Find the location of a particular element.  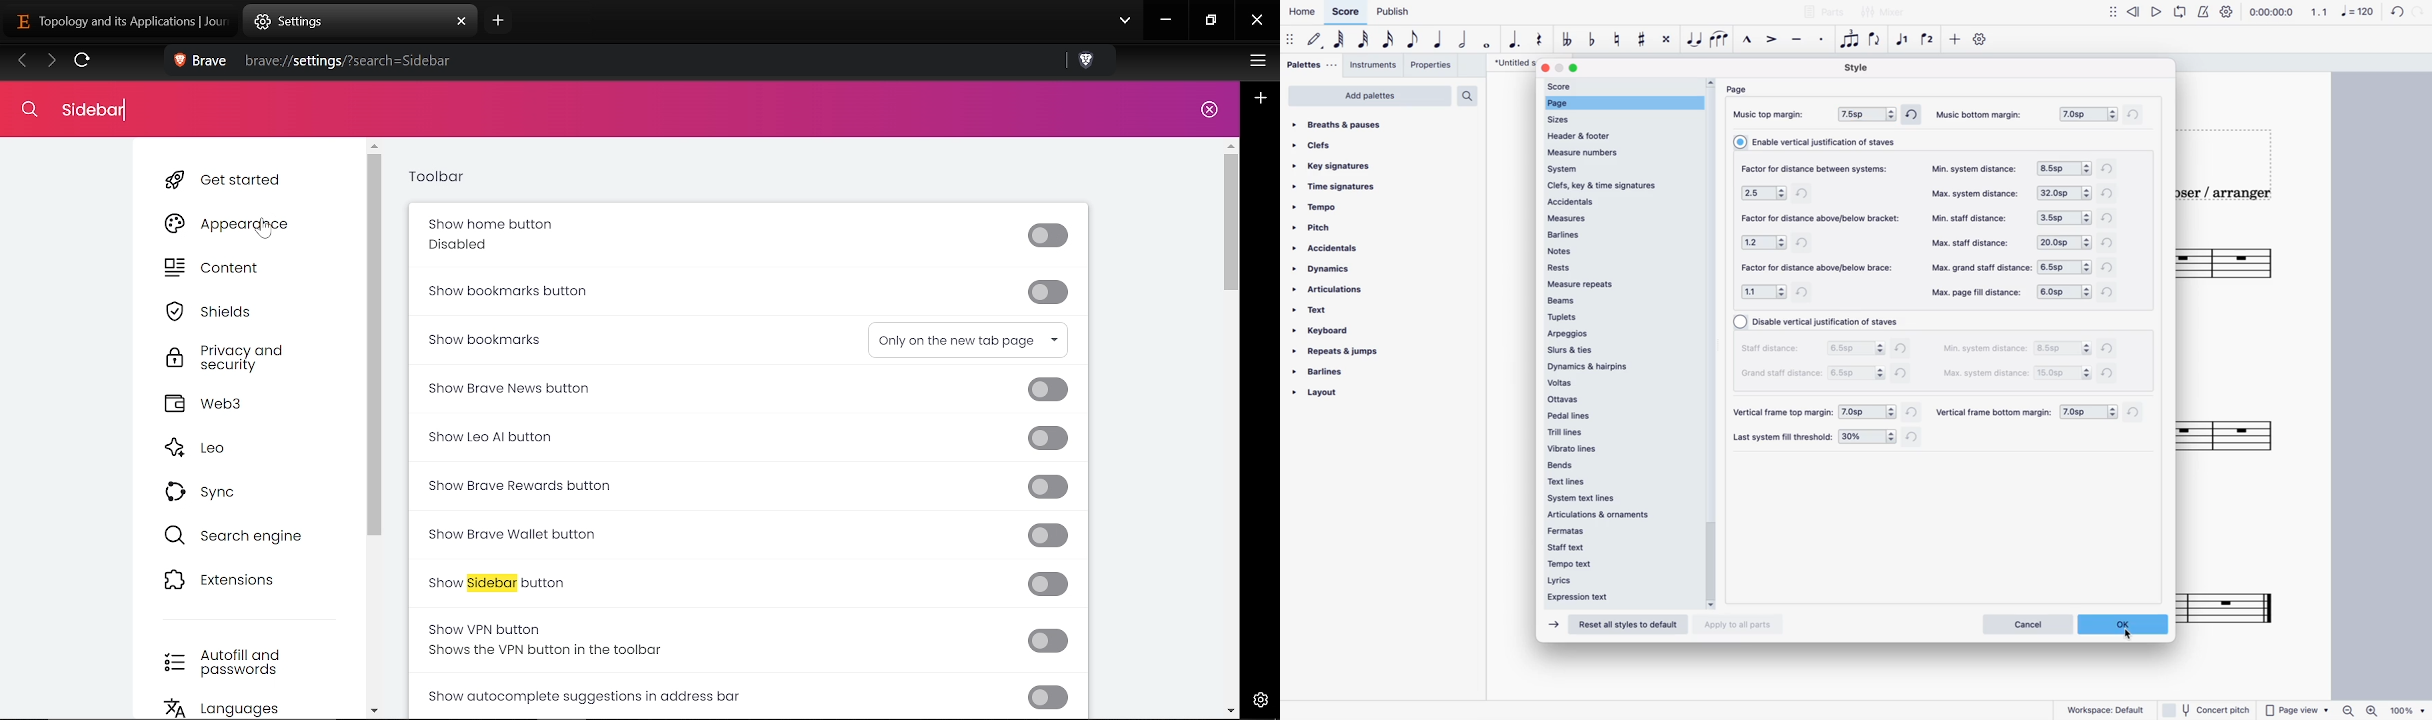

selected page is located at coordinates (1624, 103).